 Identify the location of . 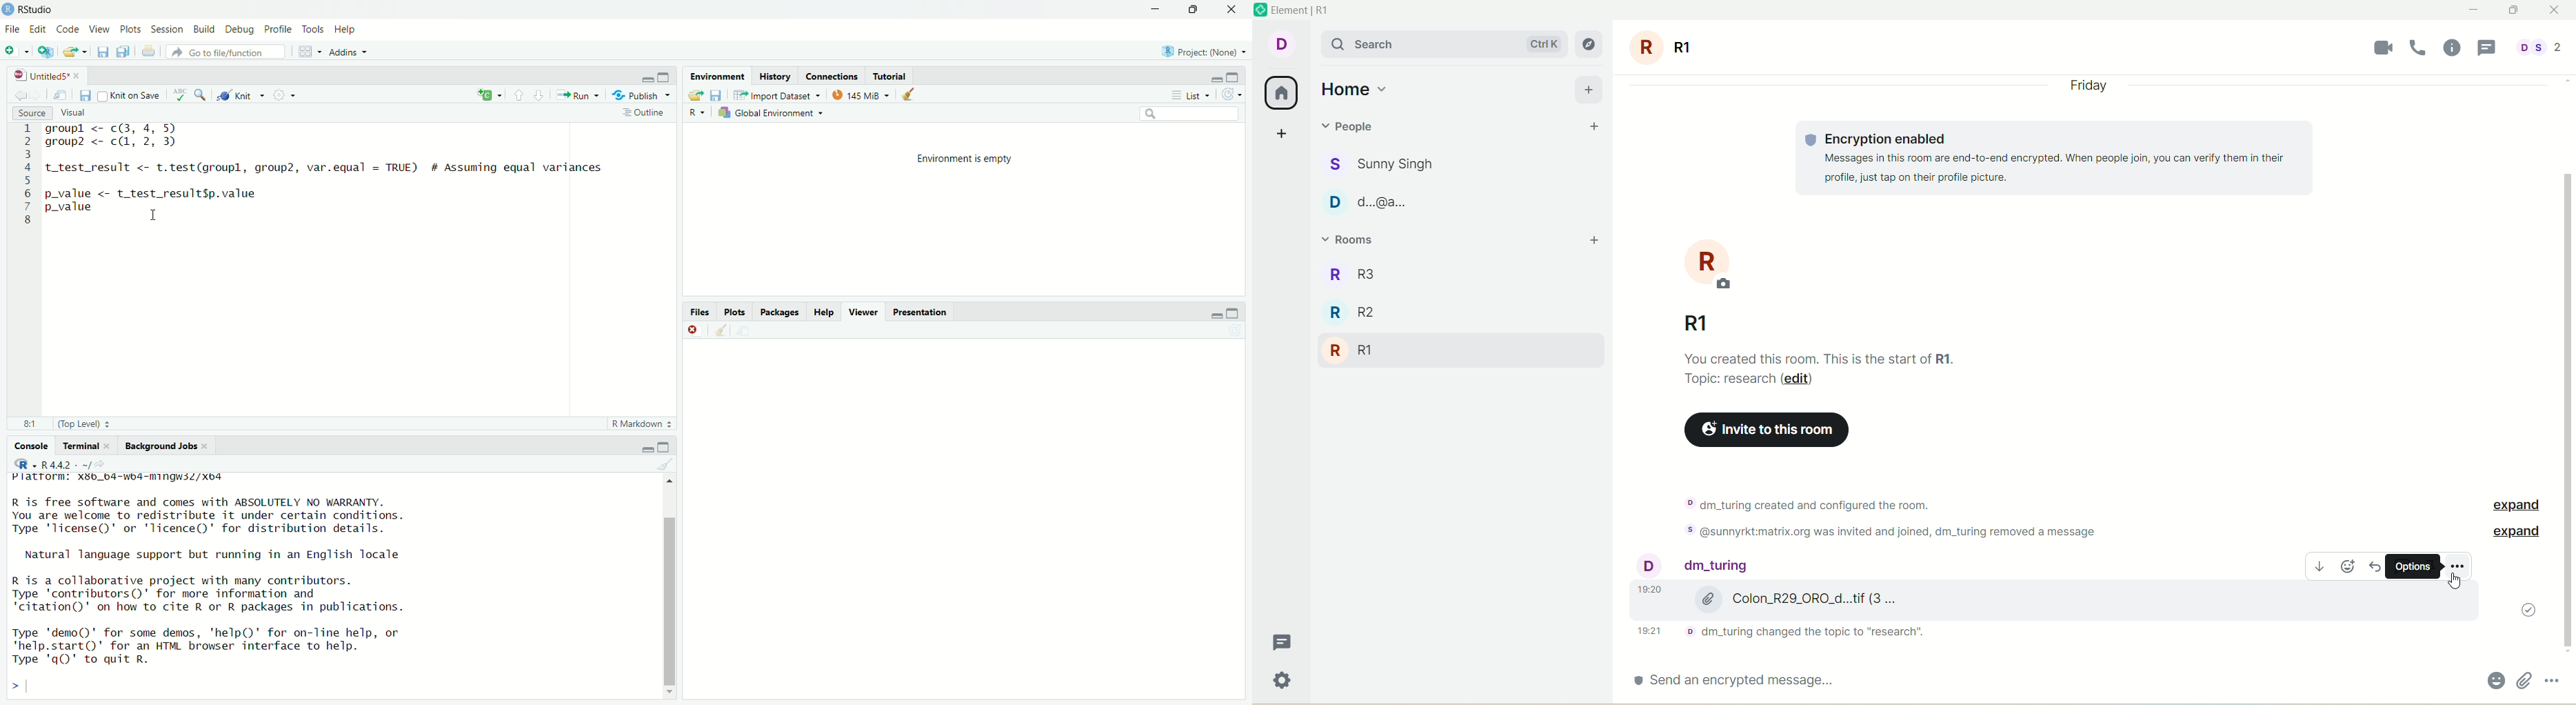
(698, 113).